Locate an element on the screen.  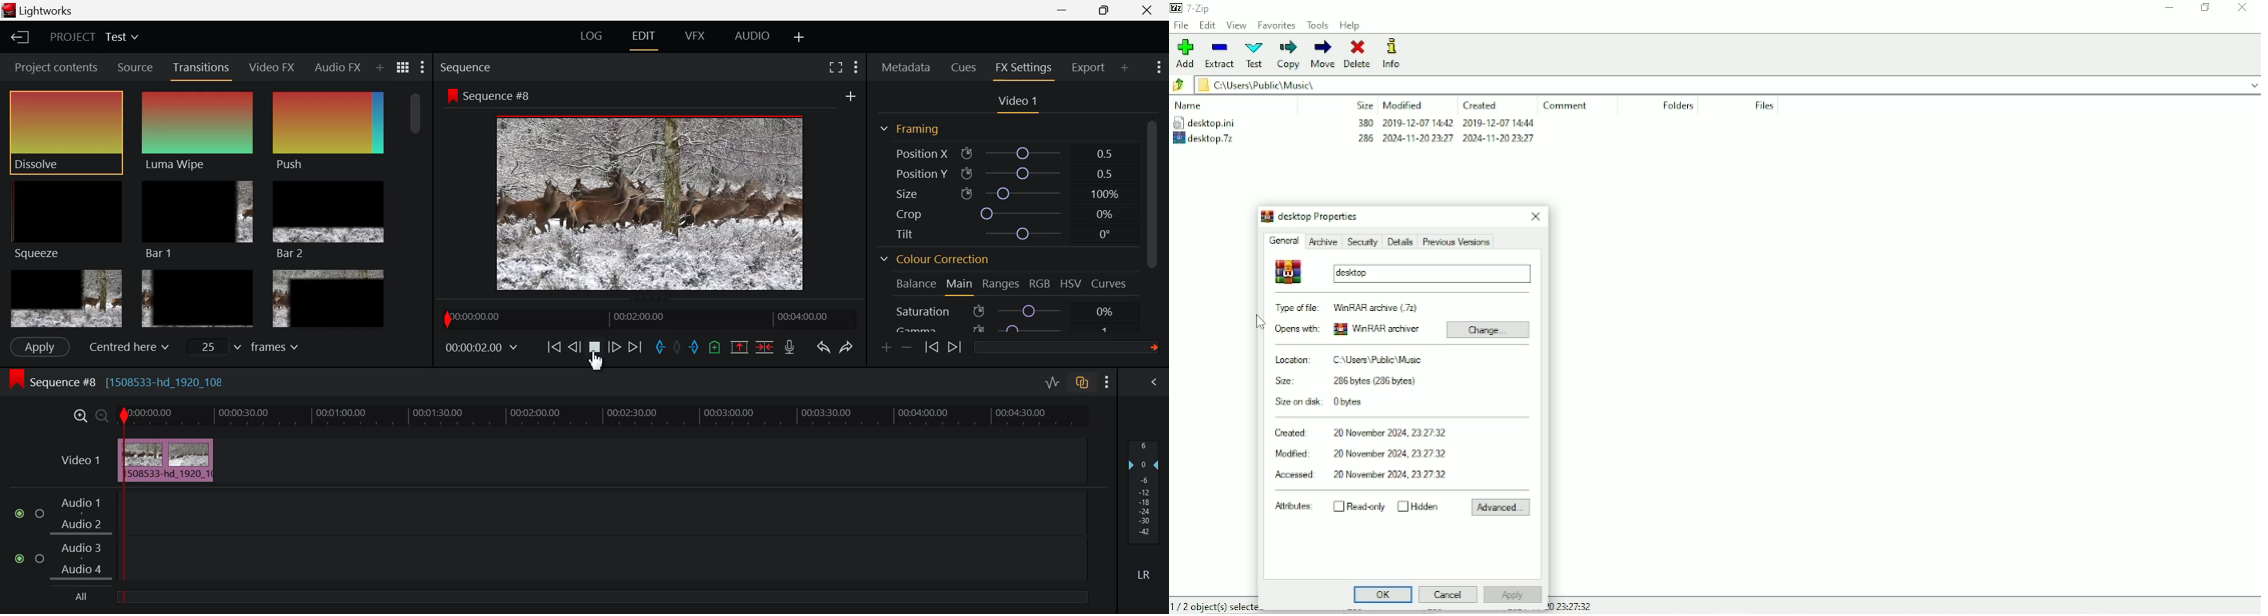
To End is located at coordinates (633, 350).